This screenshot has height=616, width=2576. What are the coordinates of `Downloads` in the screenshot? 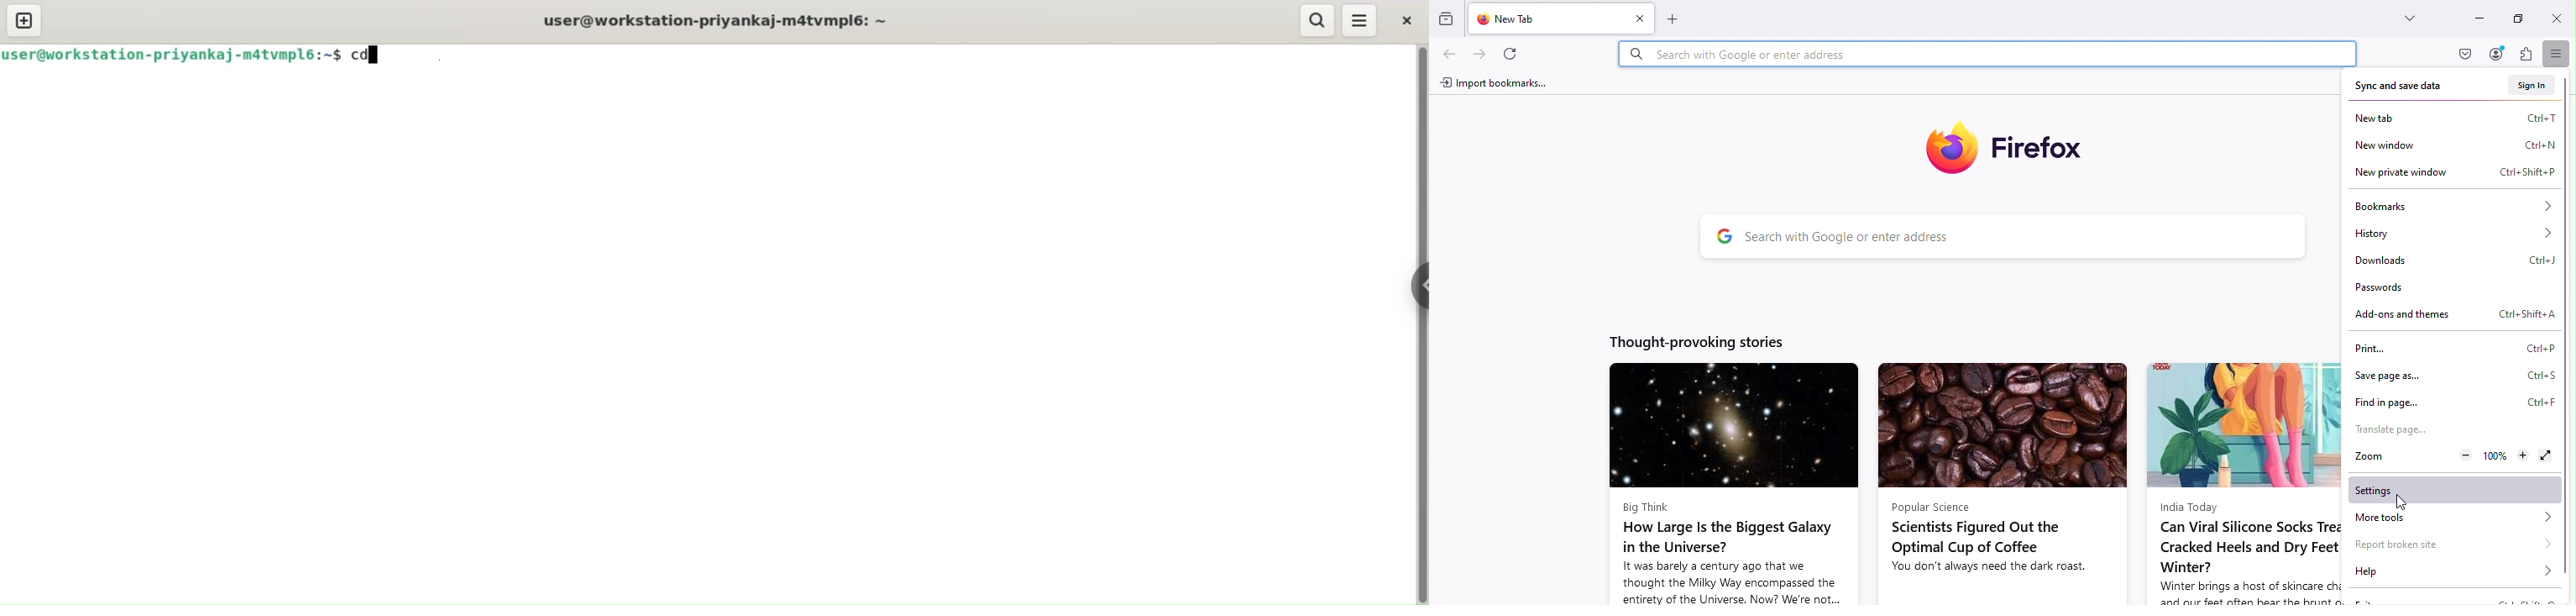 It's located at (2453, 258).